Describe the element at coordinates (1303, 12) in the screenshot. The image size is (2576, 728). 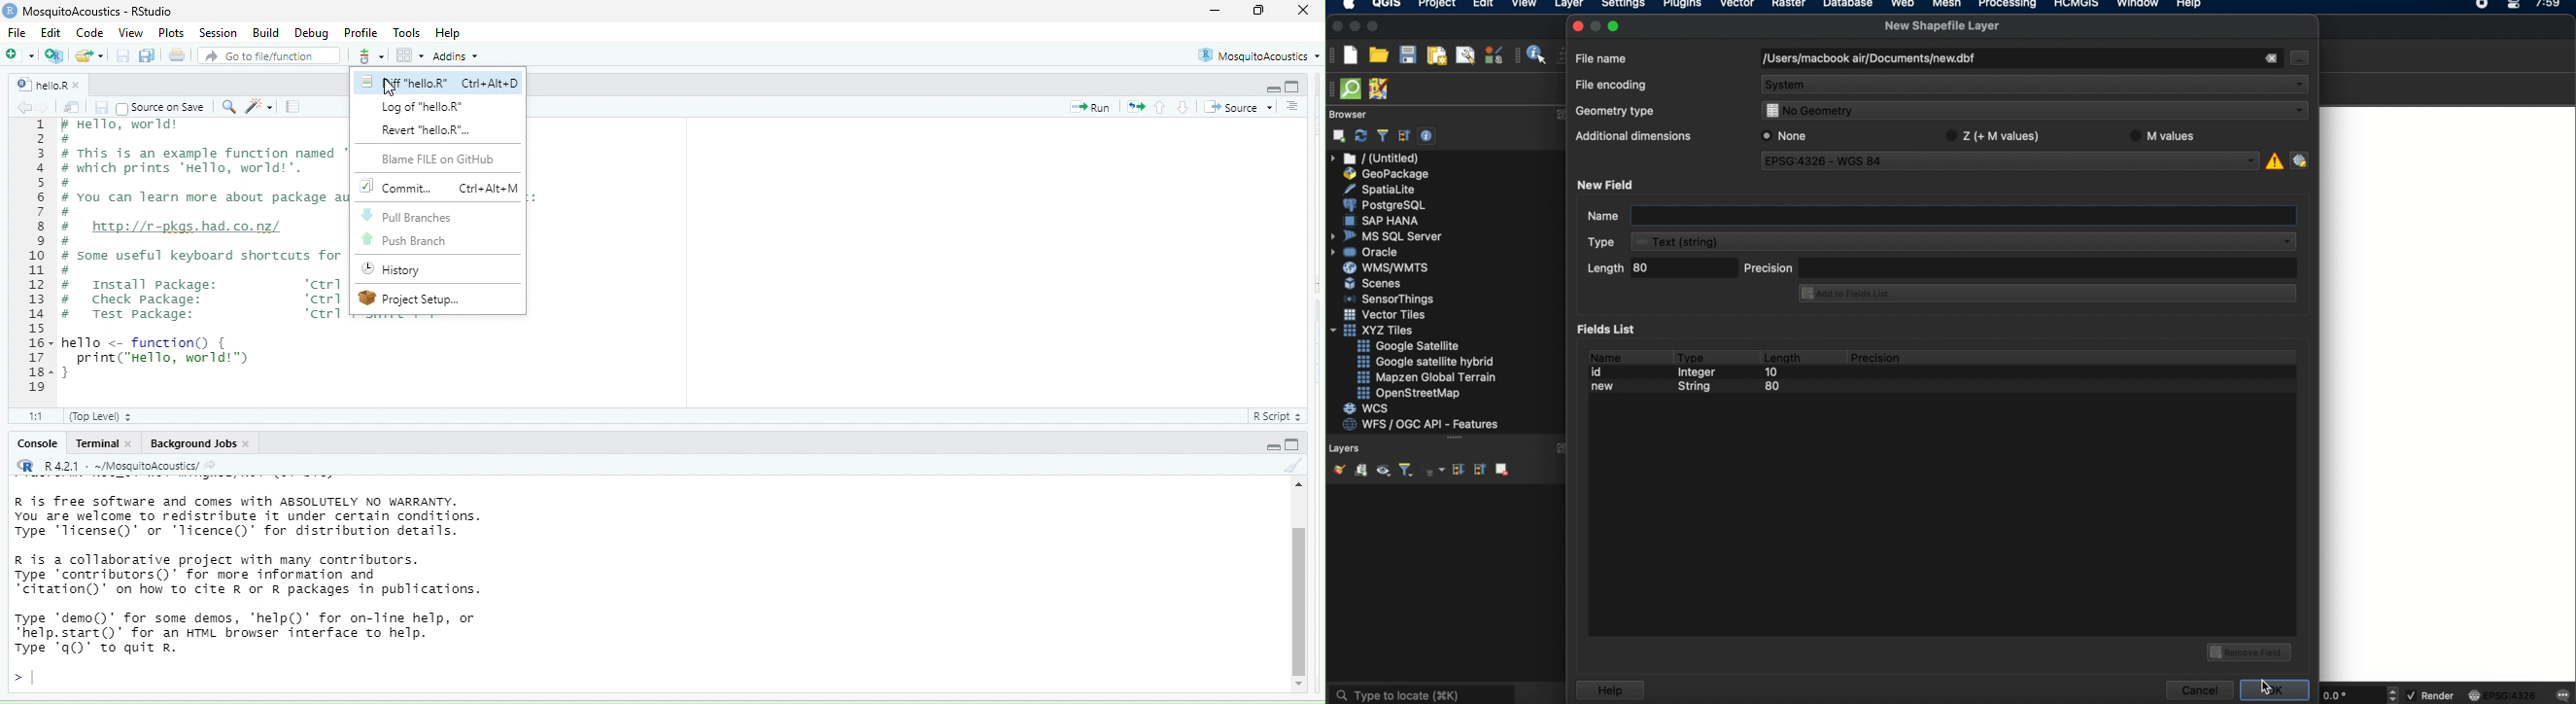
I see `close` at that location.